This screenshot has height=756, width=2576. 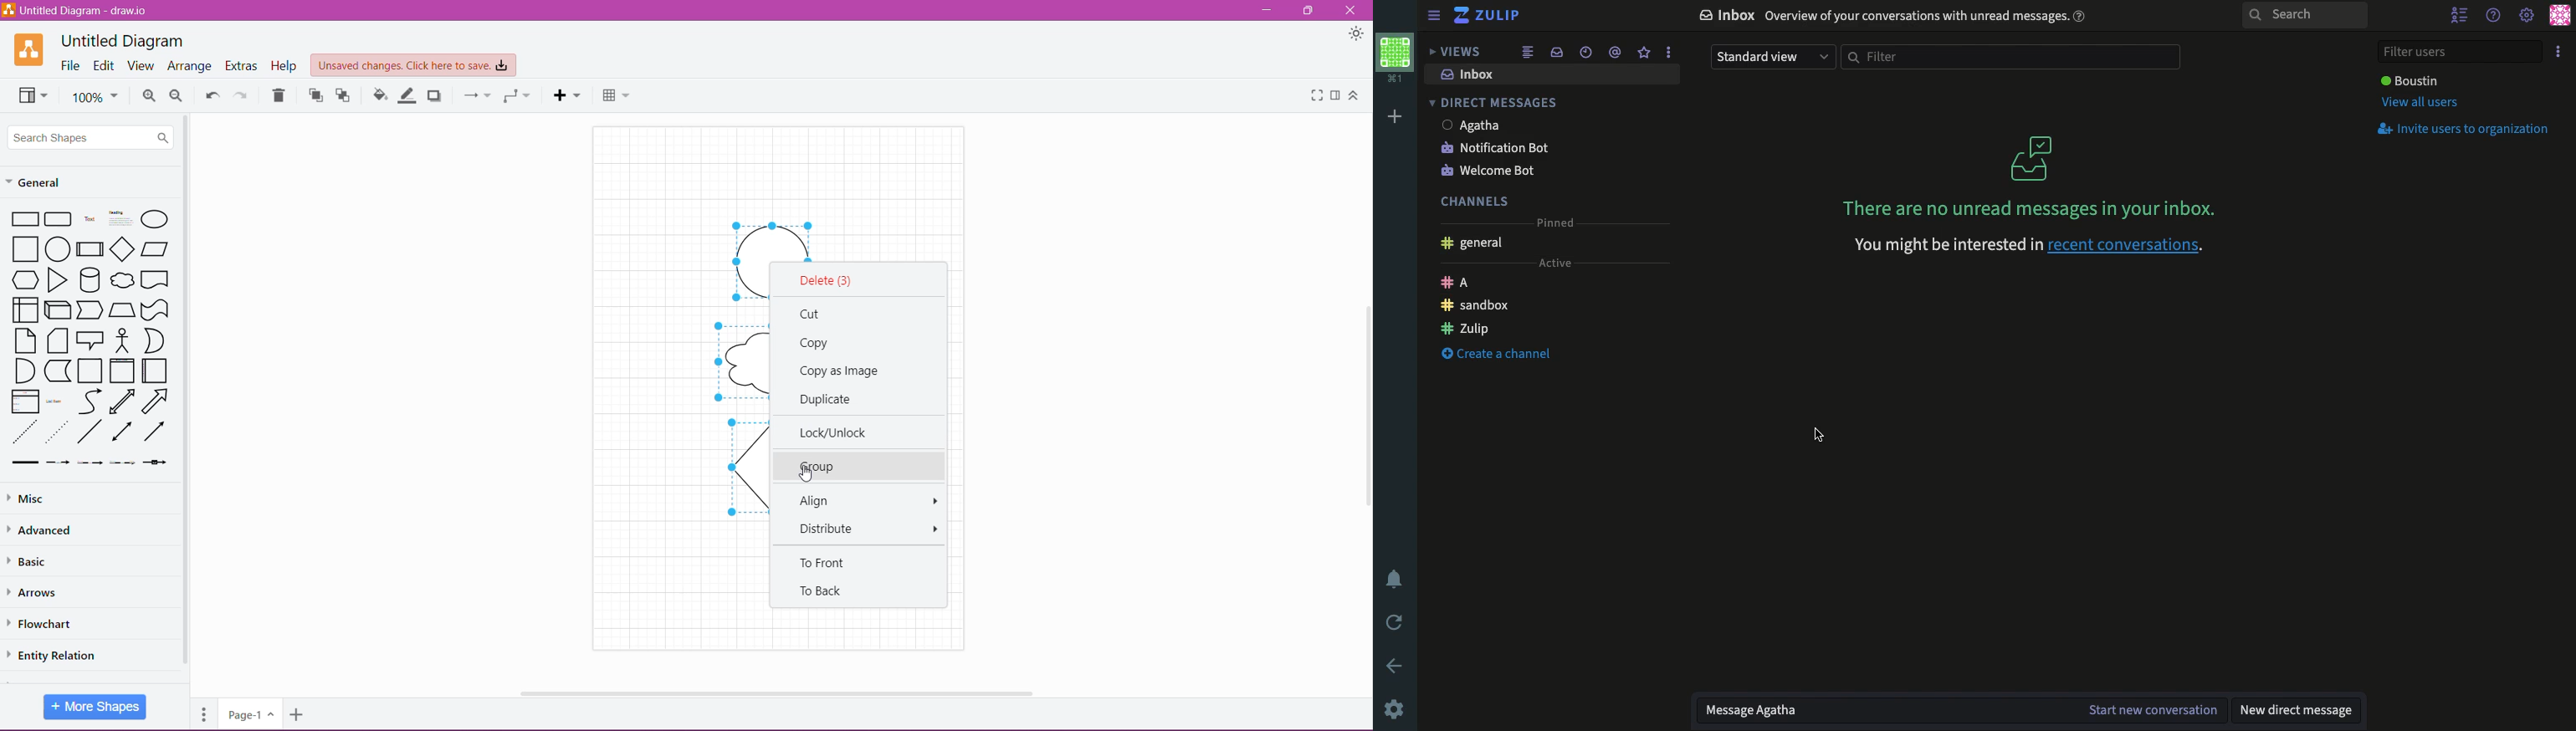 What do you see at coordinates (1396, 708) in the screenshot?
I see `Settings` at bounding box center [1396, 708].